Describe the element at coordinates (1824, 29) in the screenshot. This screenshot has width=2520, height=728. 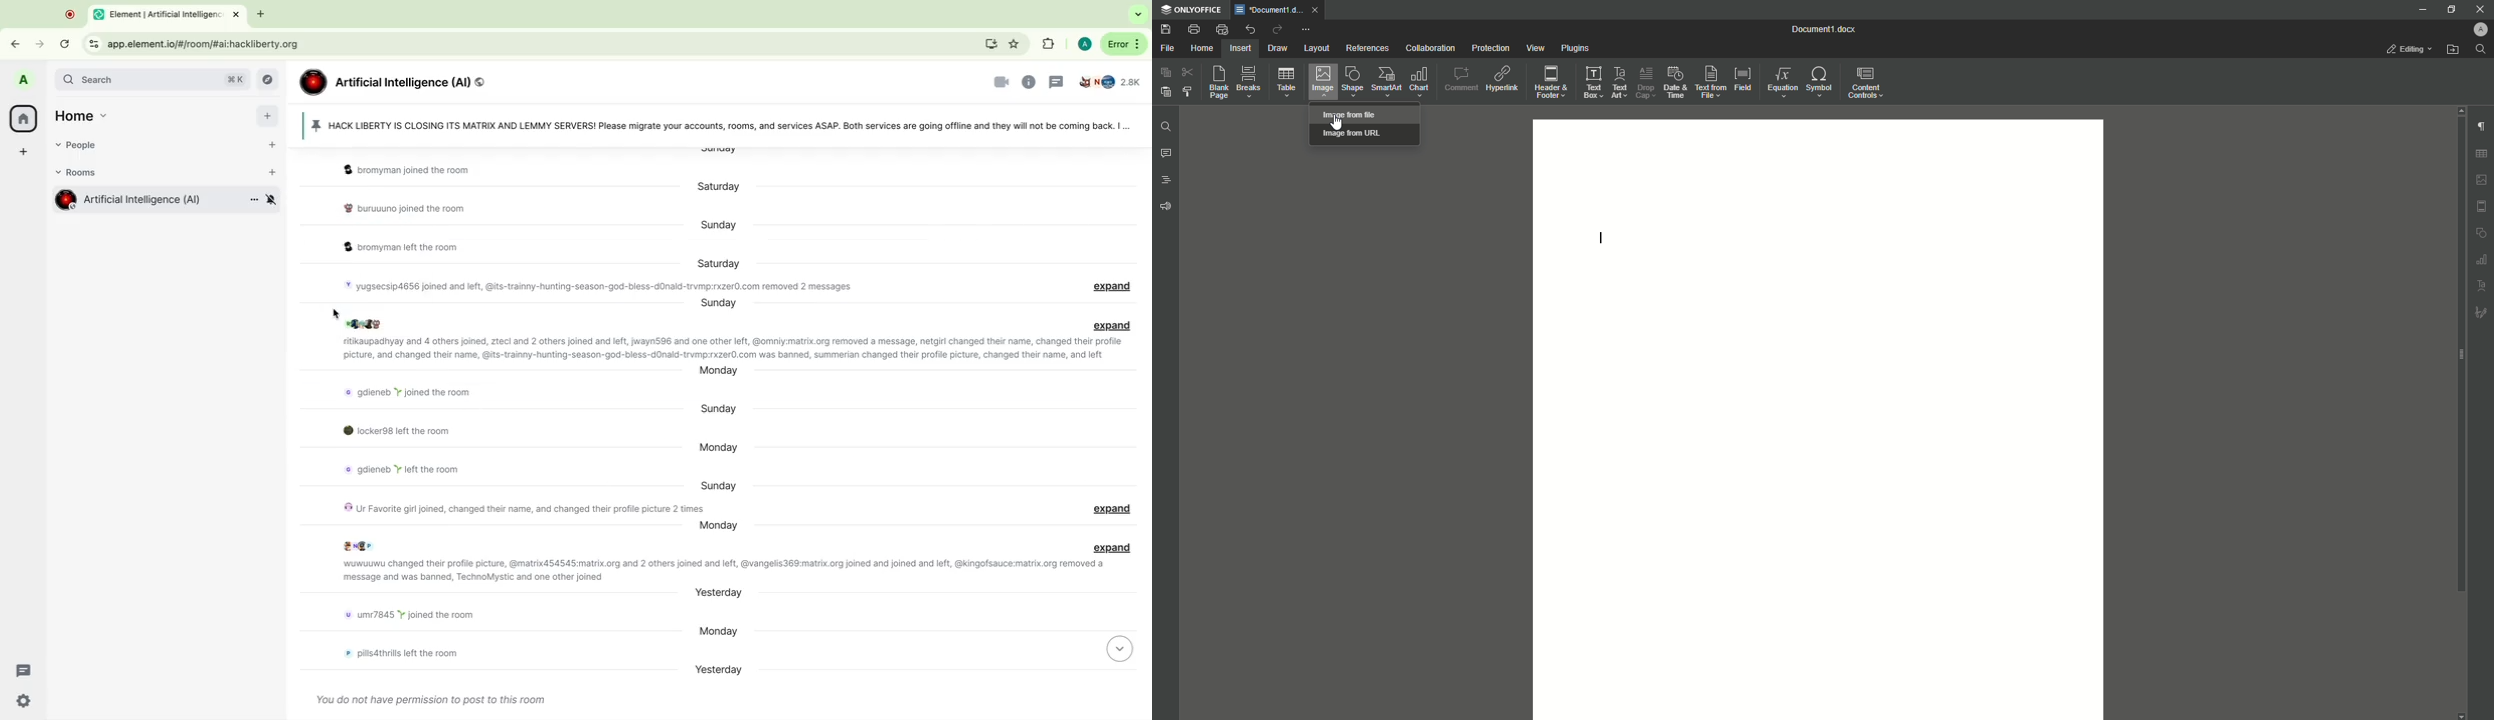
I see `Document1` at that location.